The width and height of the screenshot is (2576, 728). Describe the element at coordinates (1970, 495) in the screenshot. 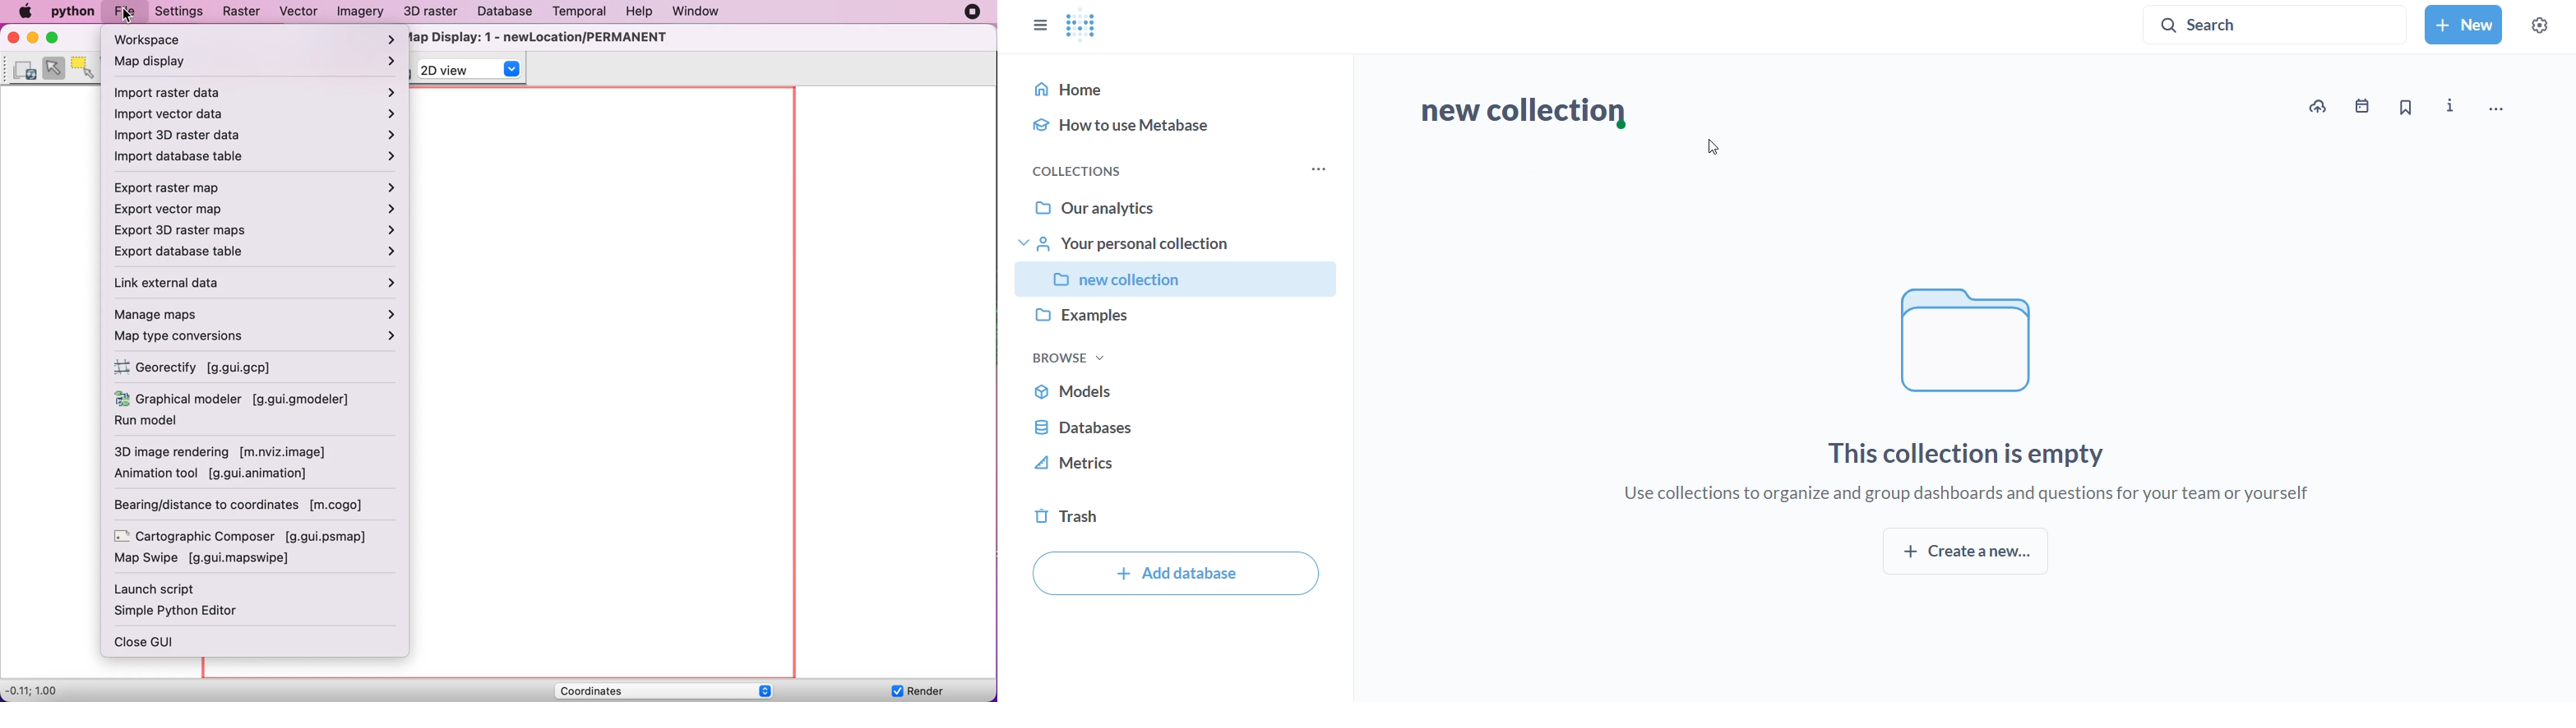

I see `use collections to organize and group dashboards and questions for your team or yourself` at that location.